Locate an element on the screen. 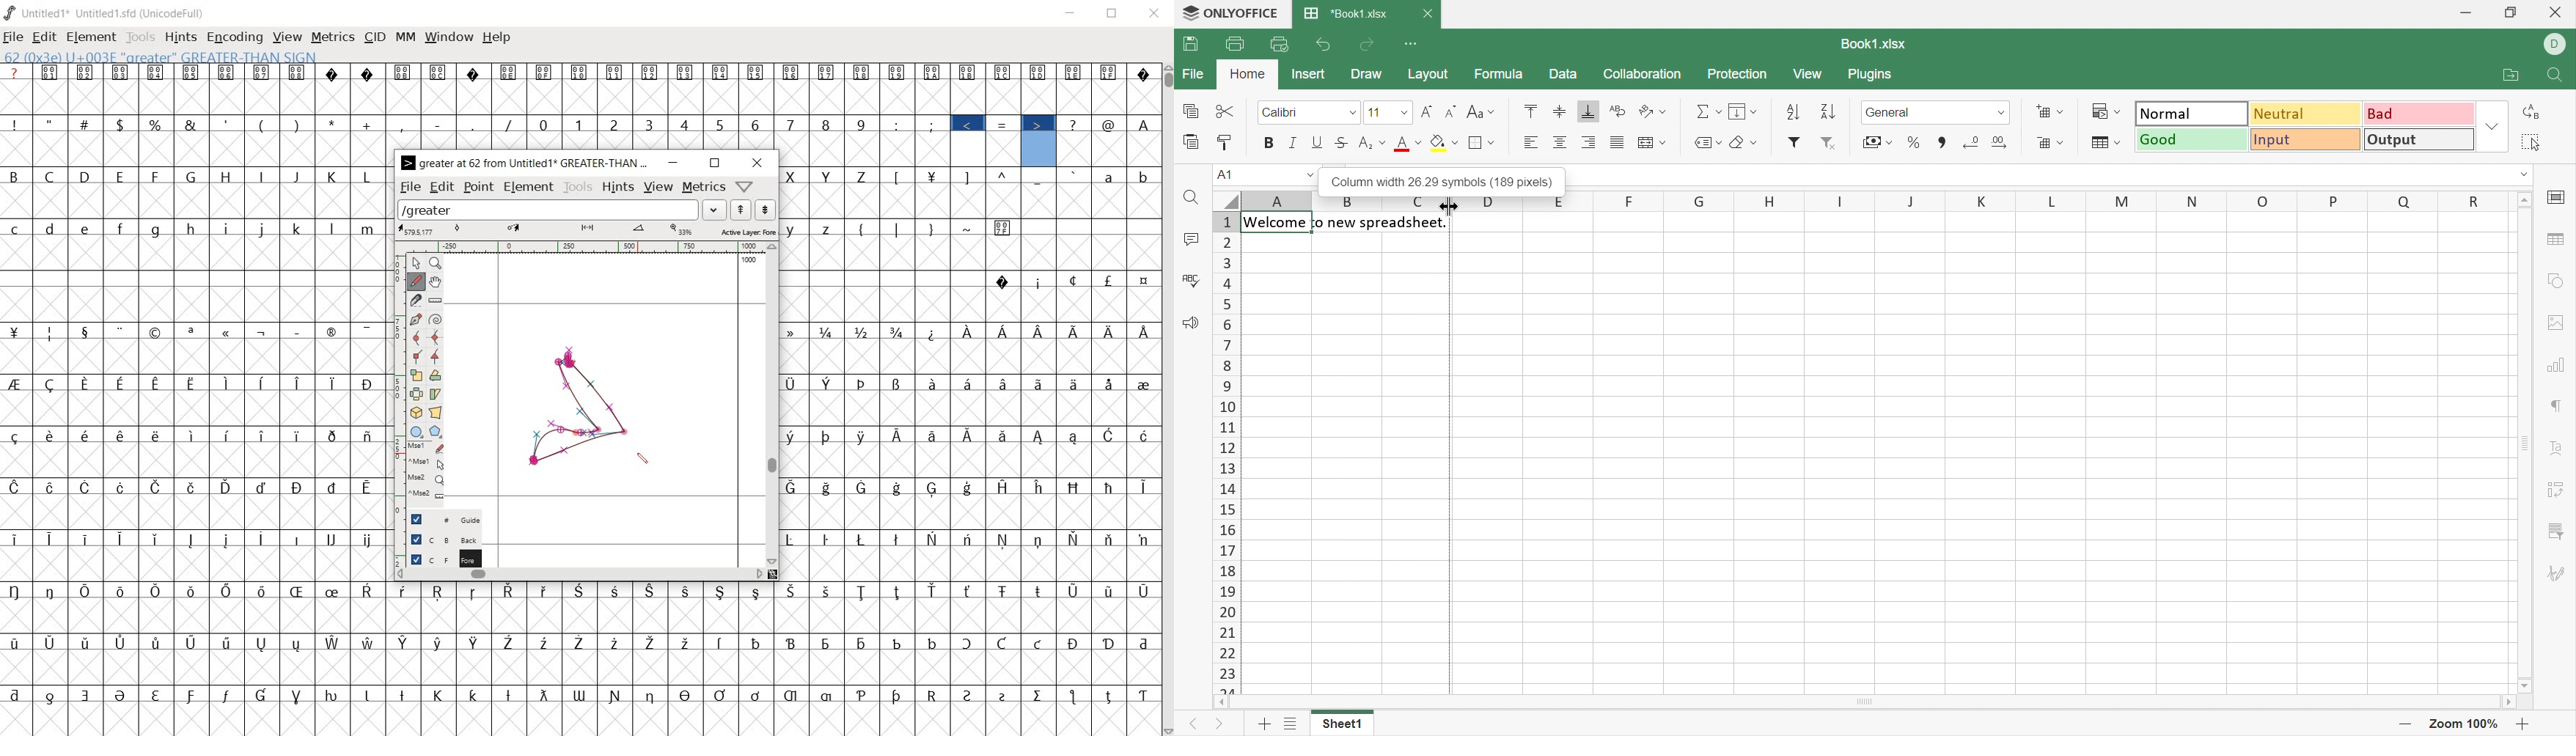 The width and height of the screenshot is (2576, 756). minimize is located at coordinates (671, 163).